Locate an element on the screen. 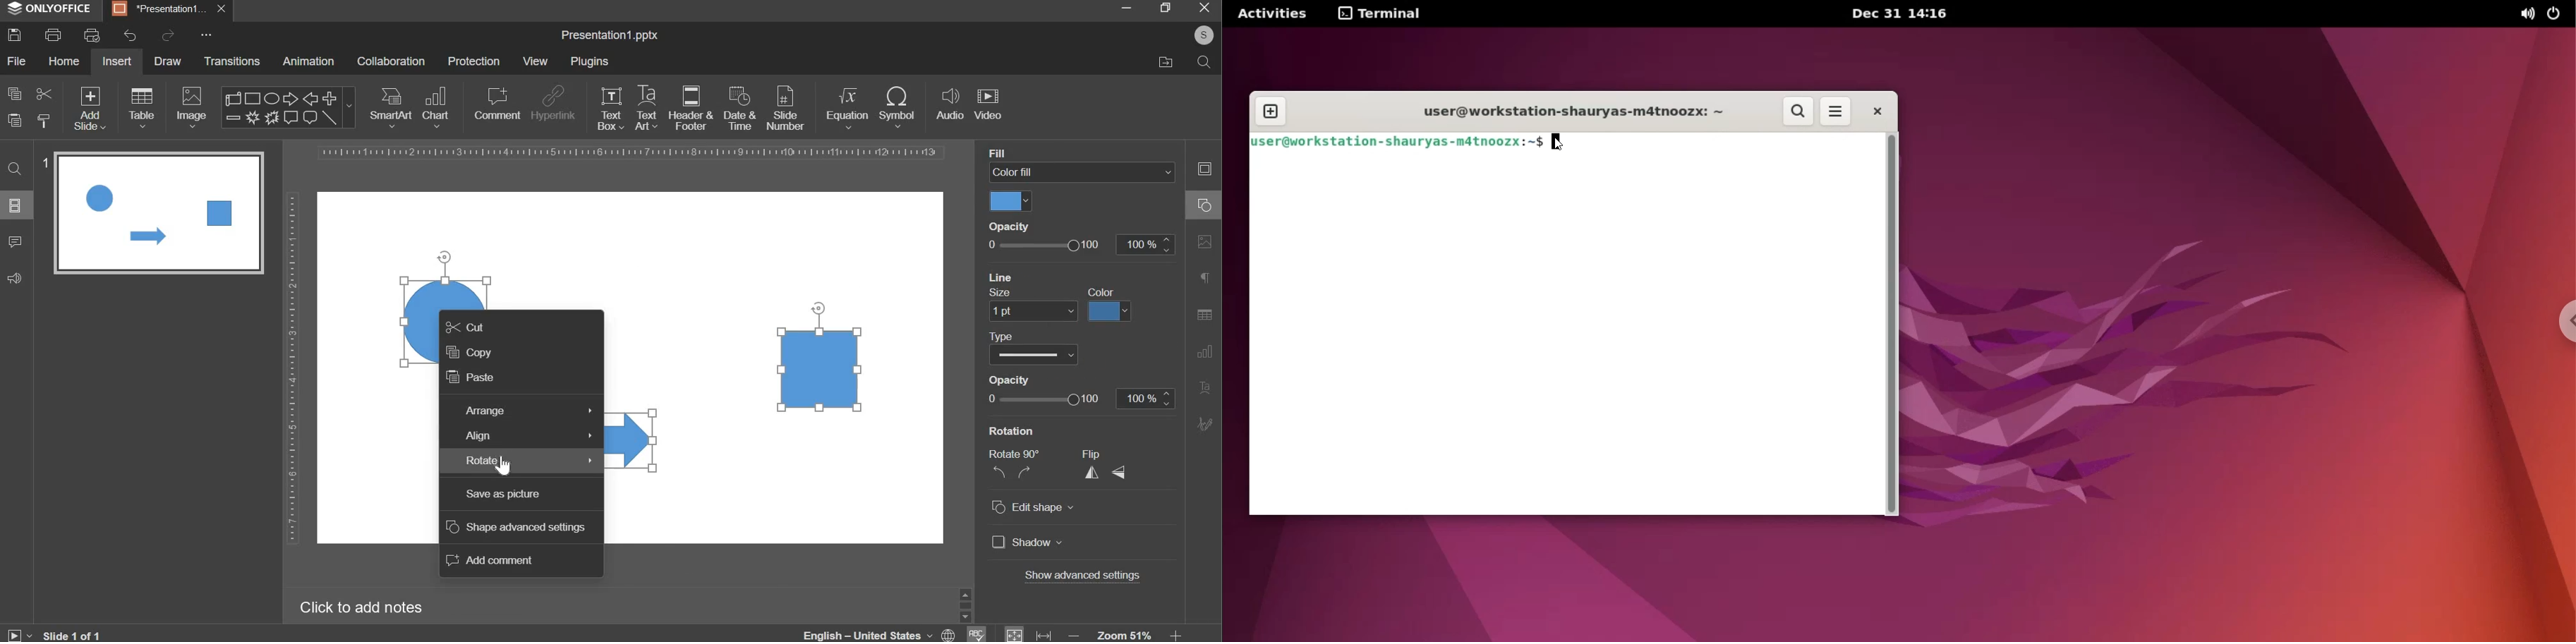 The image size is (2576, 644). redo is located at coordinates (166, 35).